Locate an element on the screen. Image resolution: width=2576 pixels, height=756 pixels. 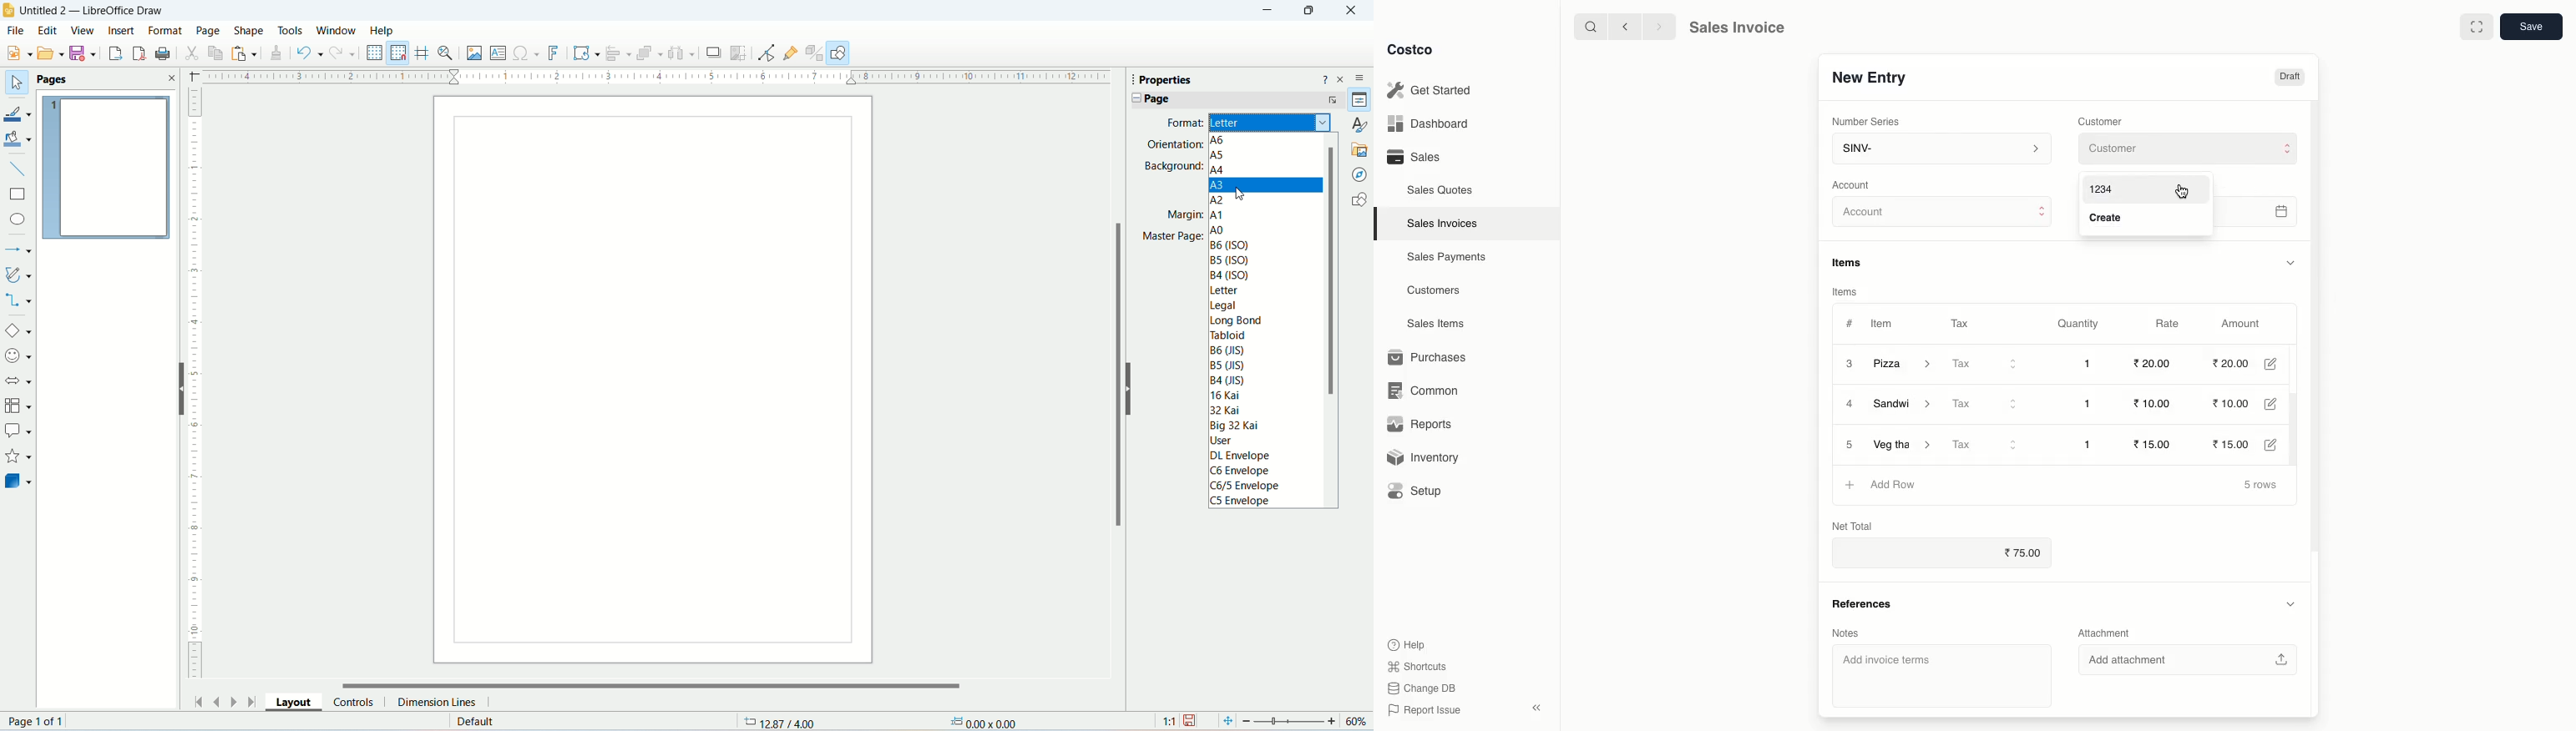
‘Account is located at coordinates (1855, 184).